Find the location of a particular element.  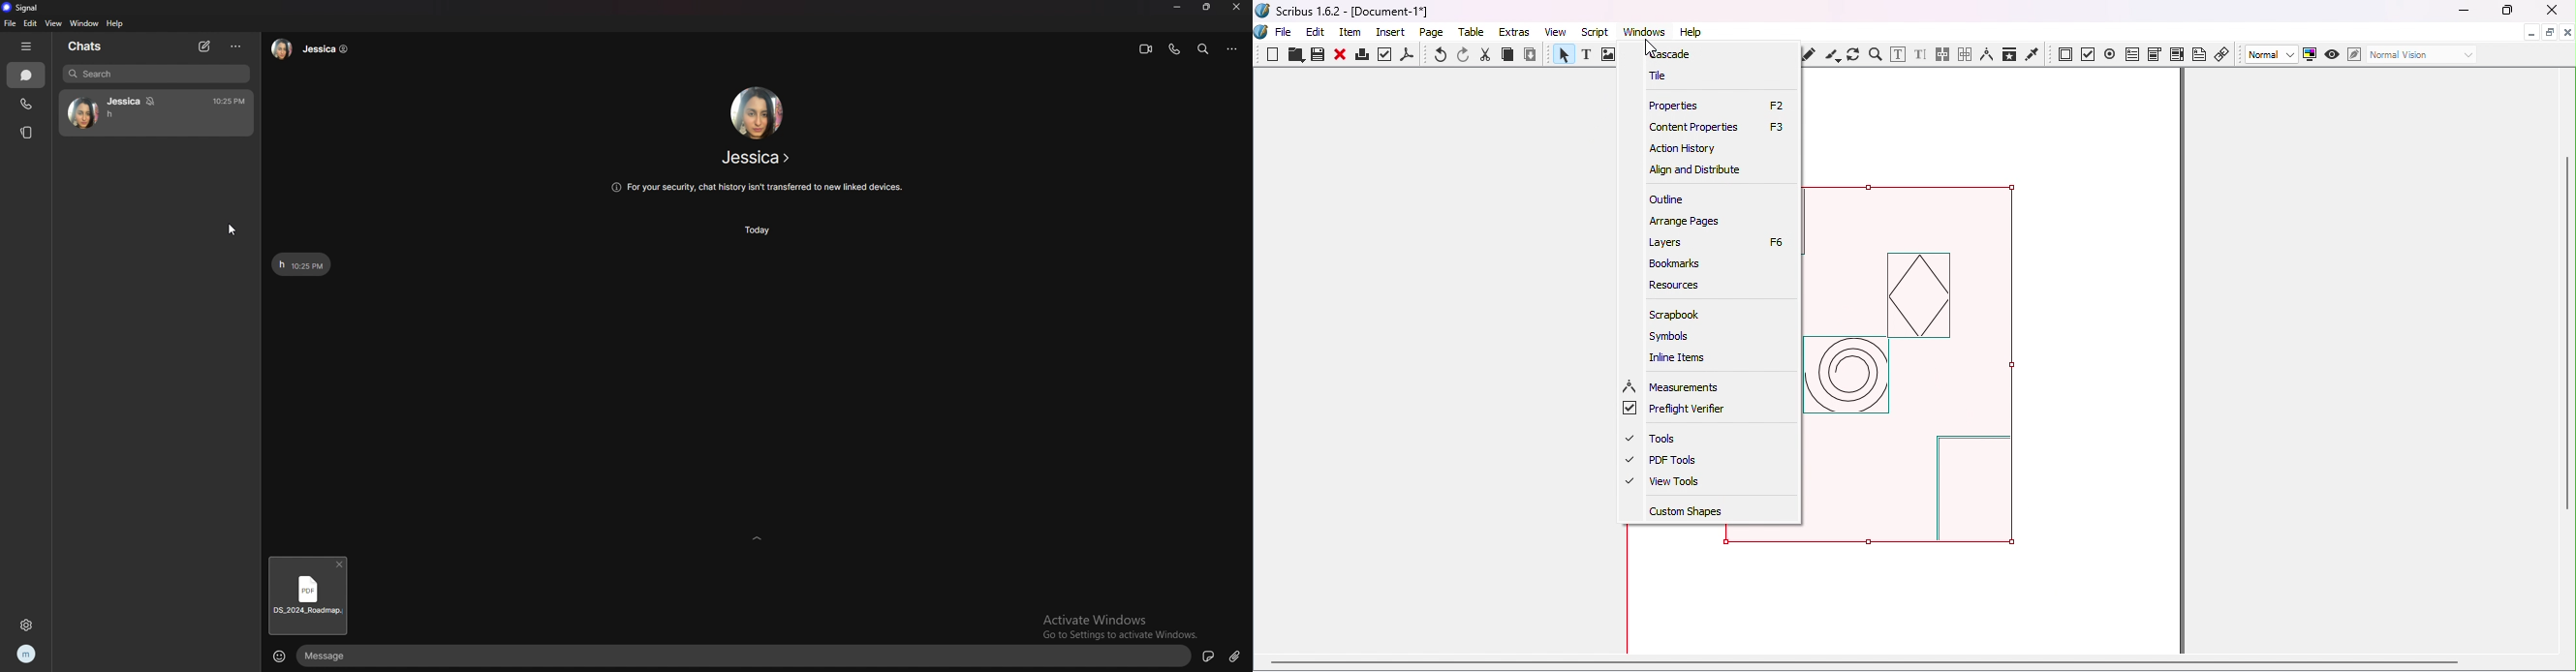

Save is located at coordinates (1316, 55).